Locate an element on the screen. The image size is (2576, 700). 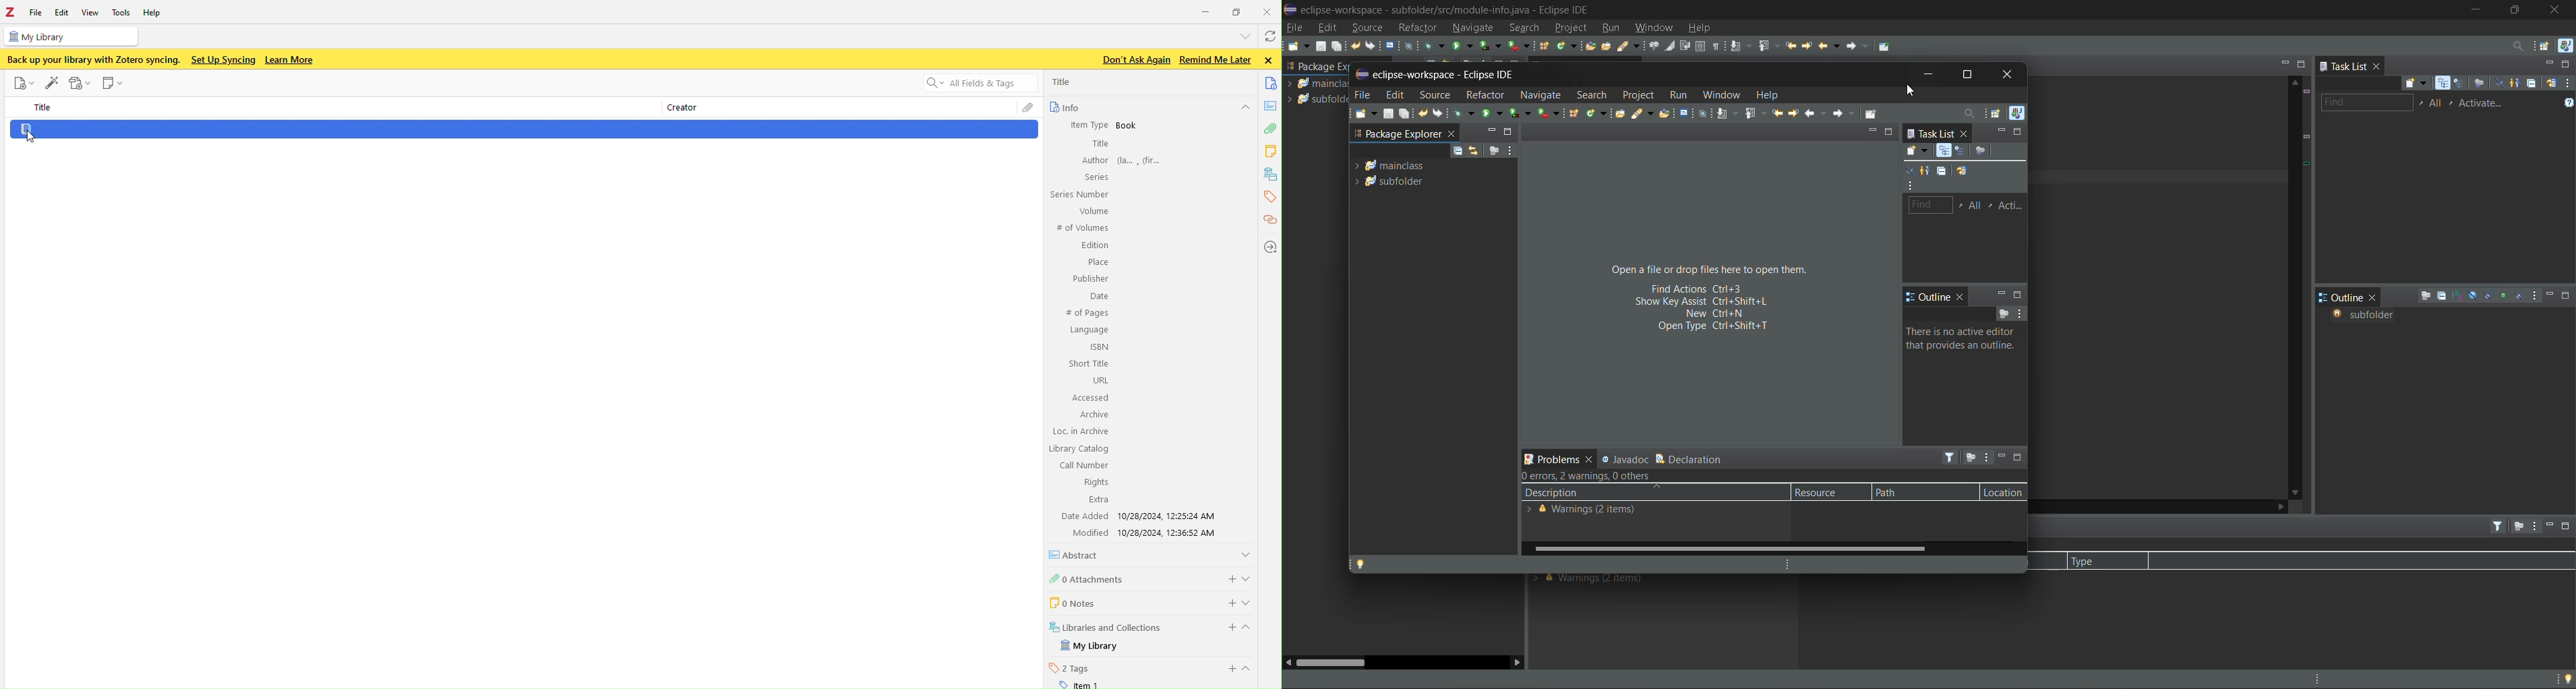
next edit location is located at coordinates (1808, 45).